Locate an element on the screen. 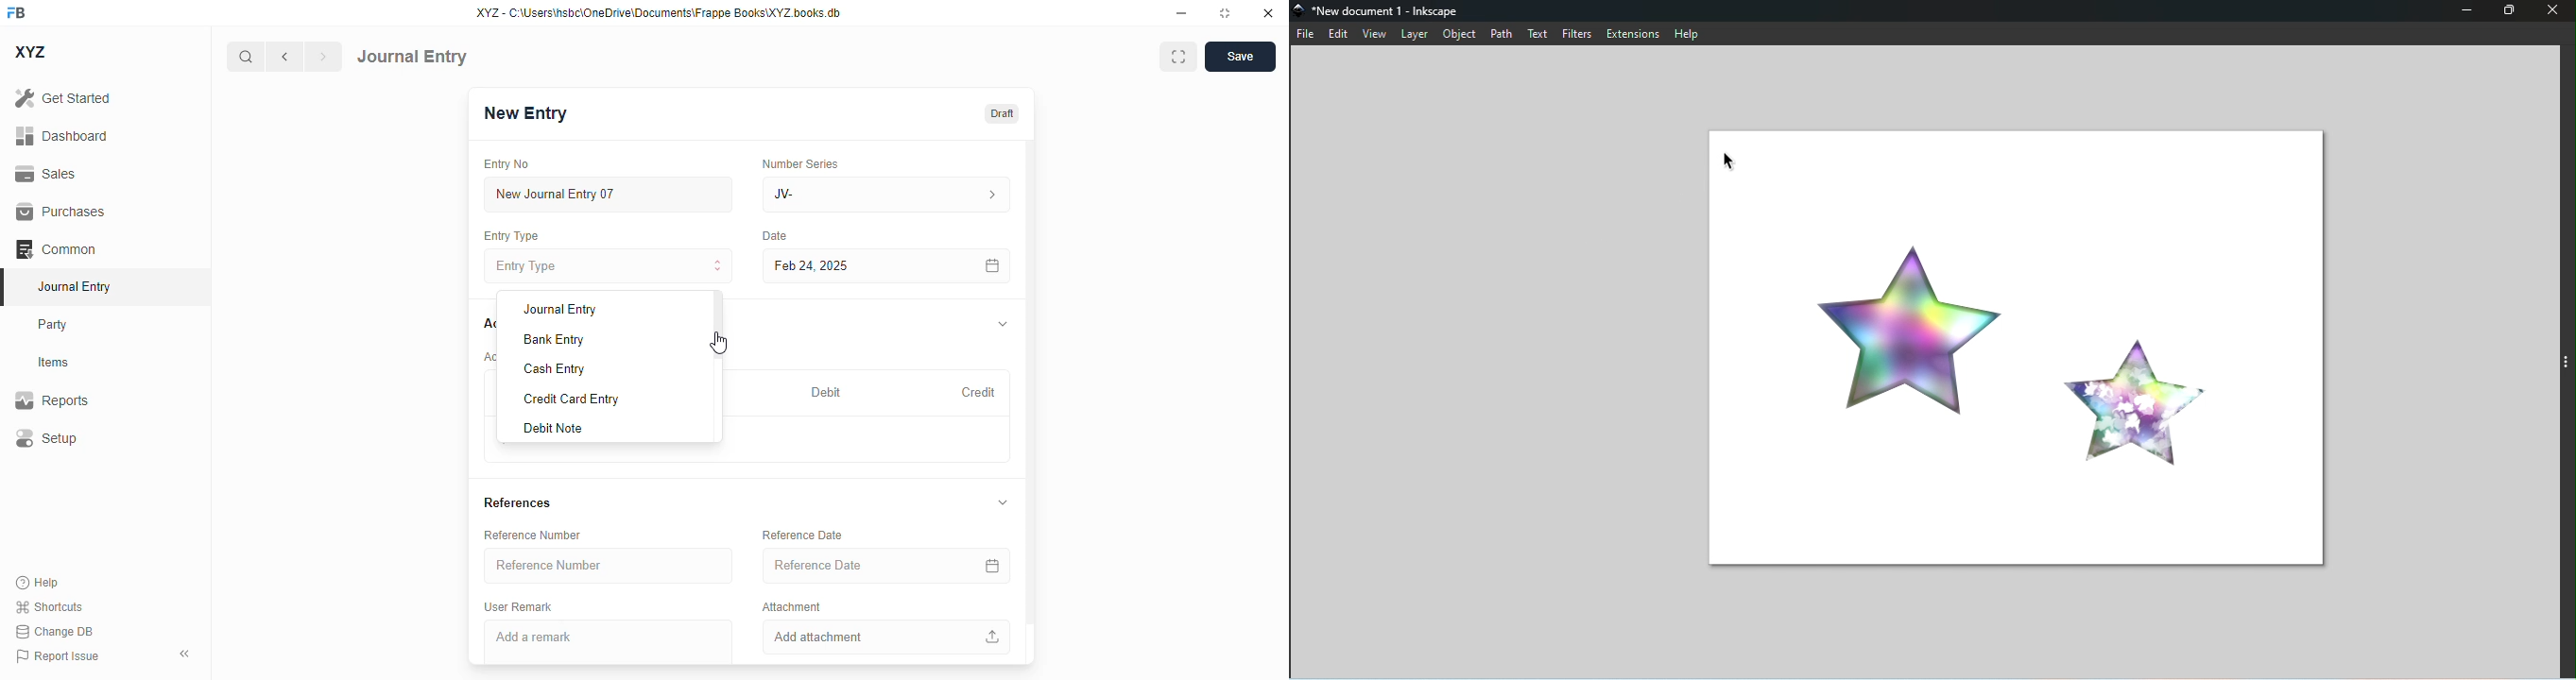 The image size is (2576, 700). reference number is located at coordinates (610, 566).